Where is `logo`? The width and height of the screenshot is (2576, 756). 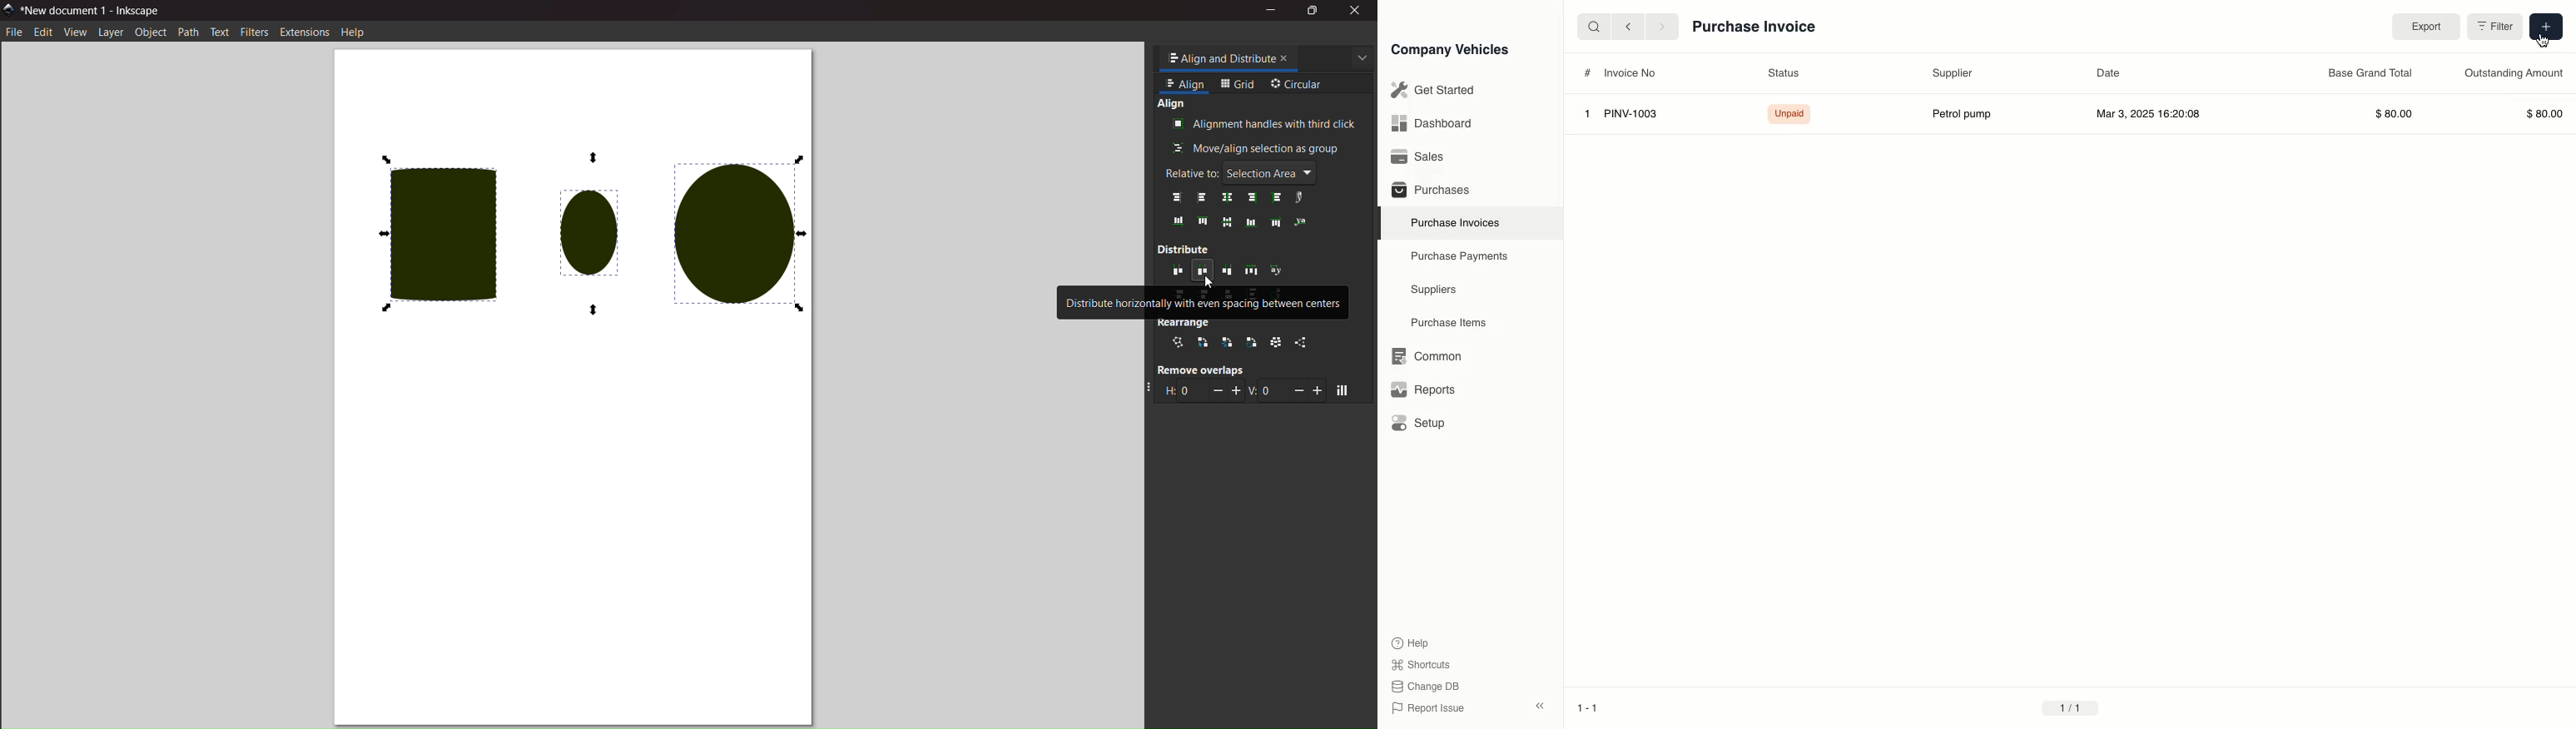
logo is located at coordinates (10, 9).